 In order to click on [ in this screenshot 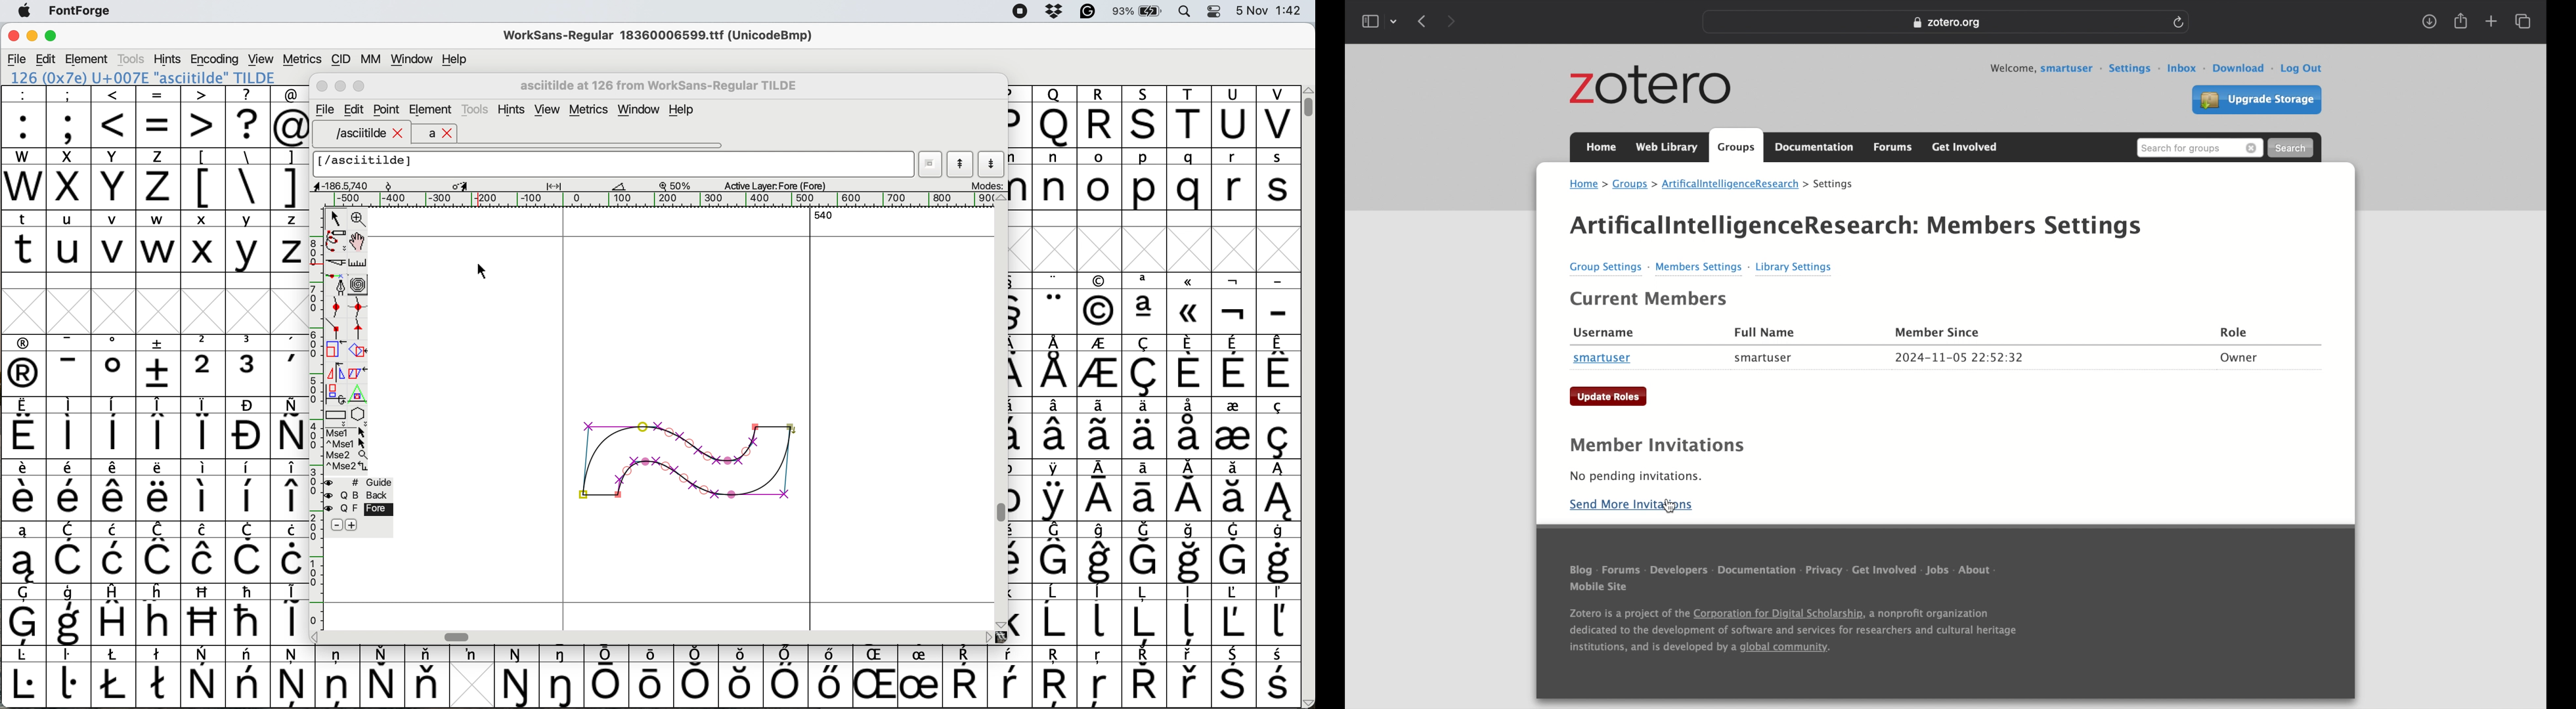, I will do `click(204, 179)`.